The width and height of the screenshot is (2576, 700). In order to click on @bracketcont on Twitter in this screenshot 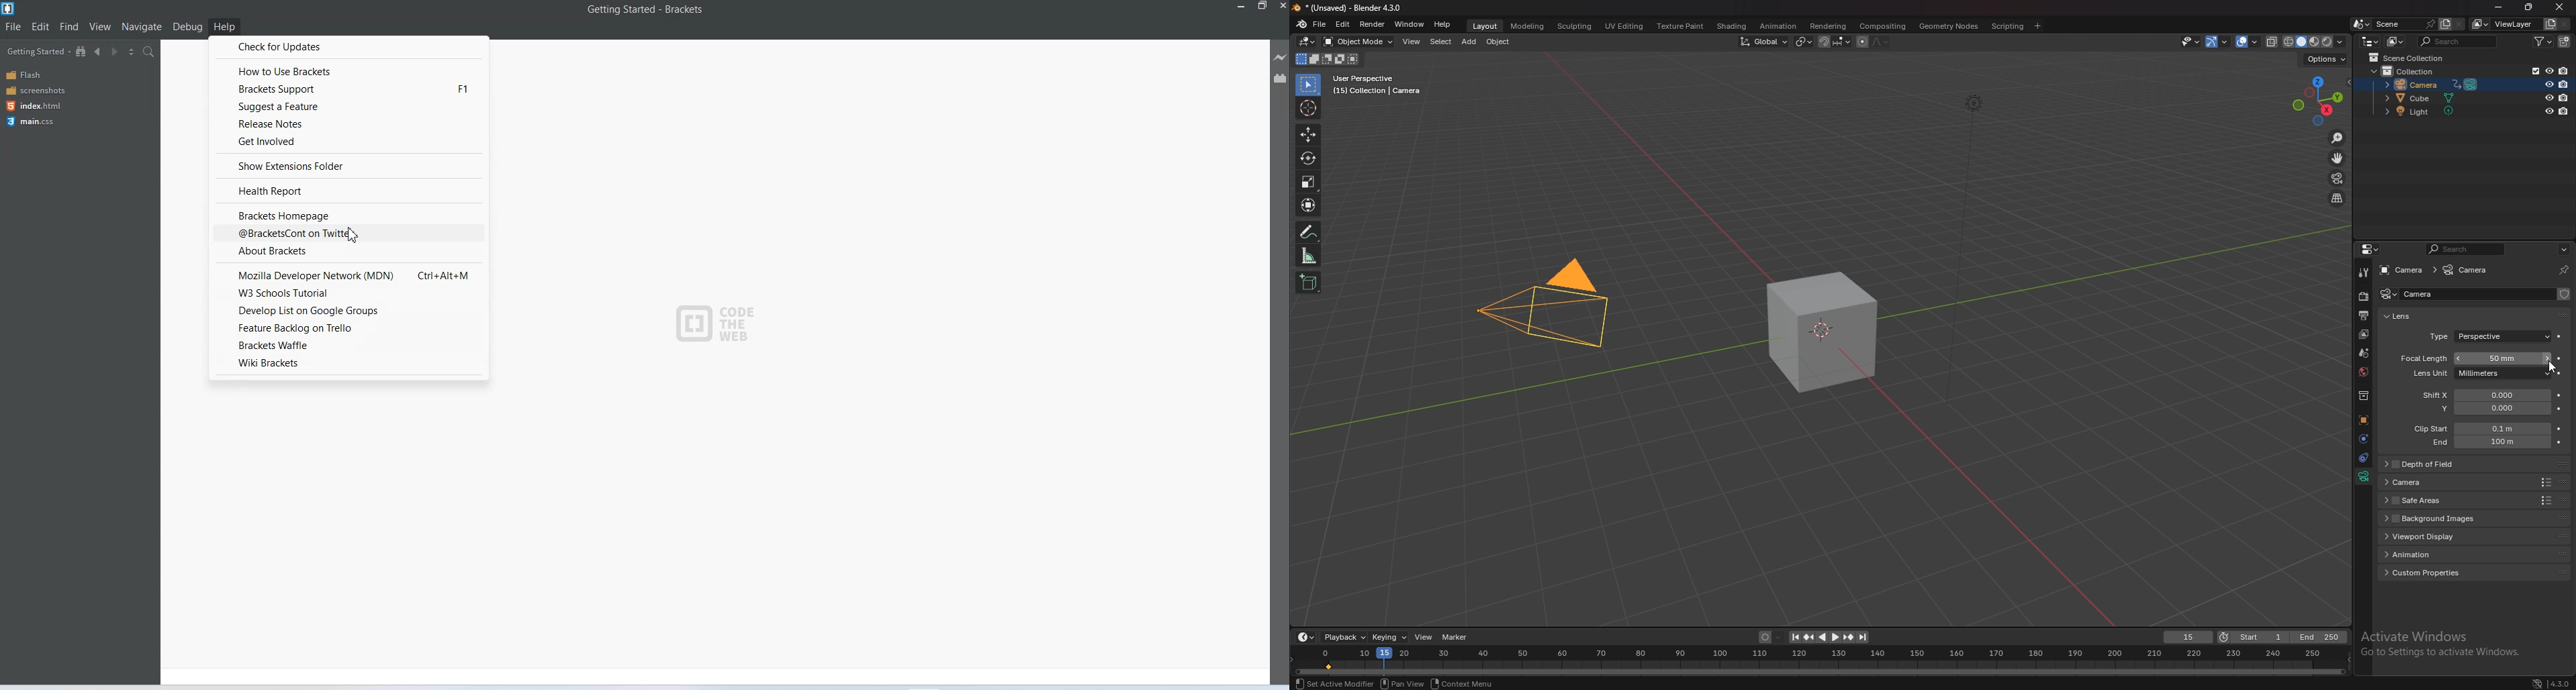, I will do `click(350, 233)`.